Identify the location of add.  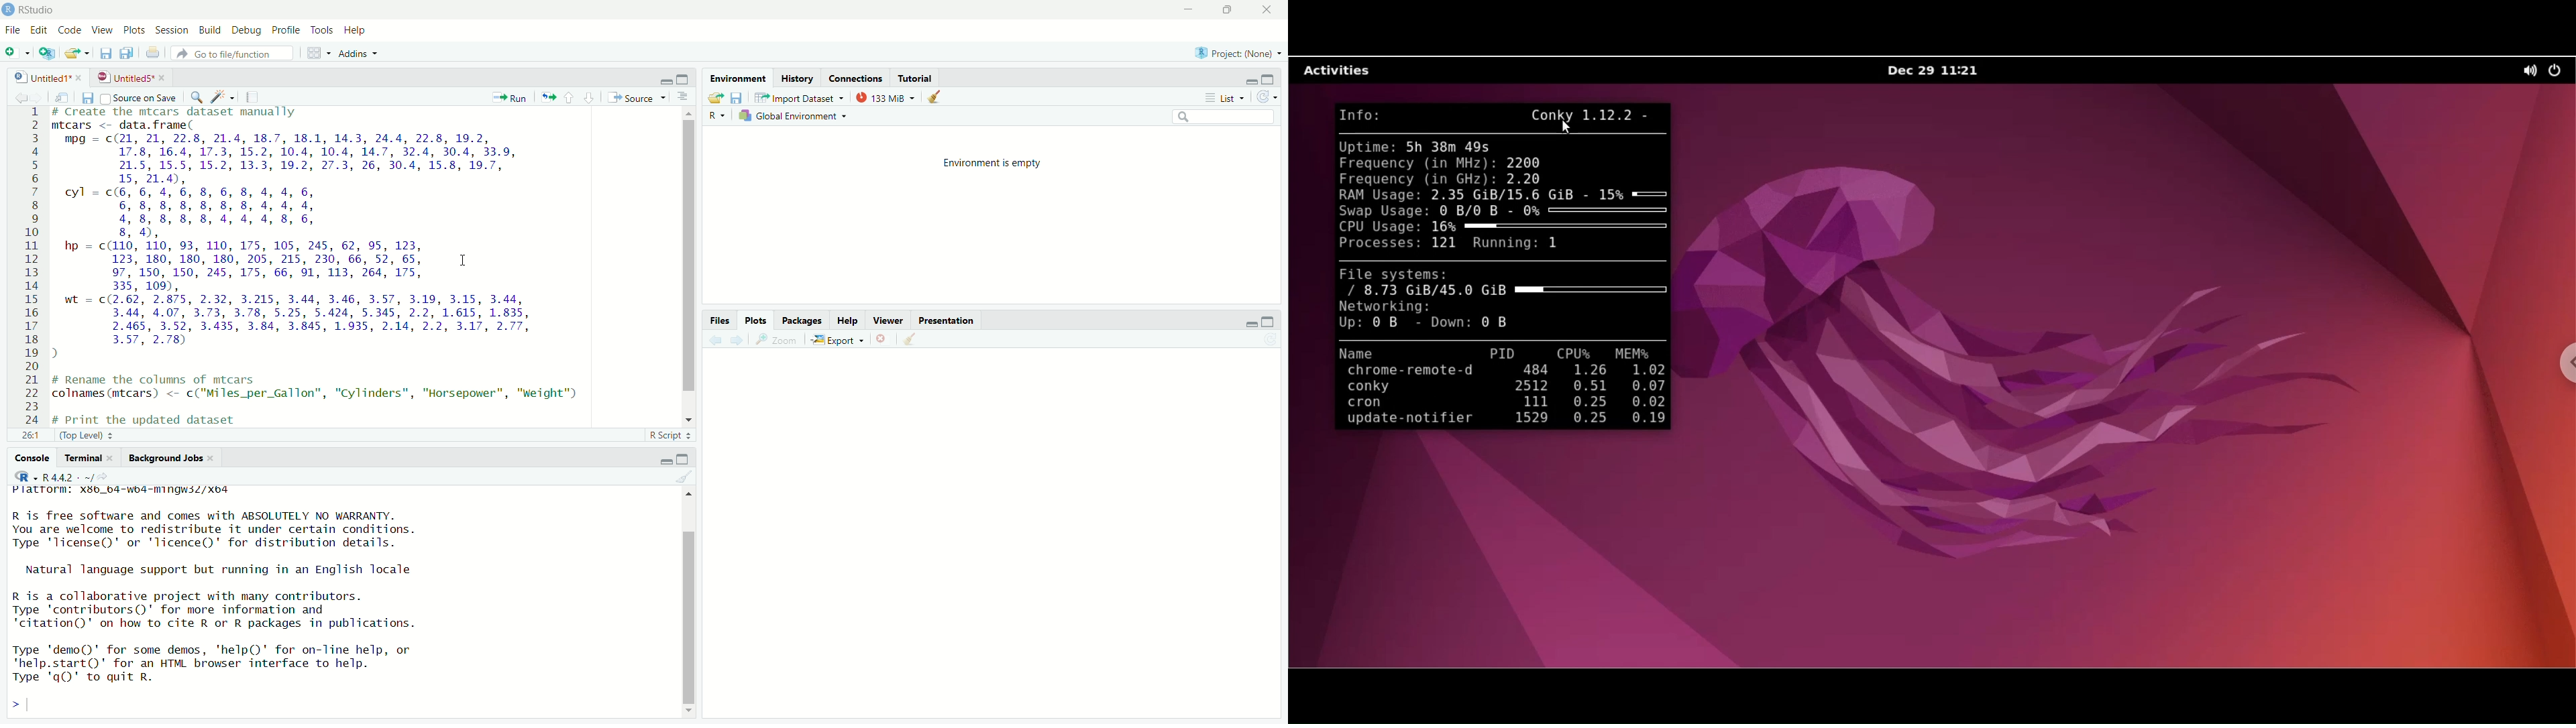
(17, 55).